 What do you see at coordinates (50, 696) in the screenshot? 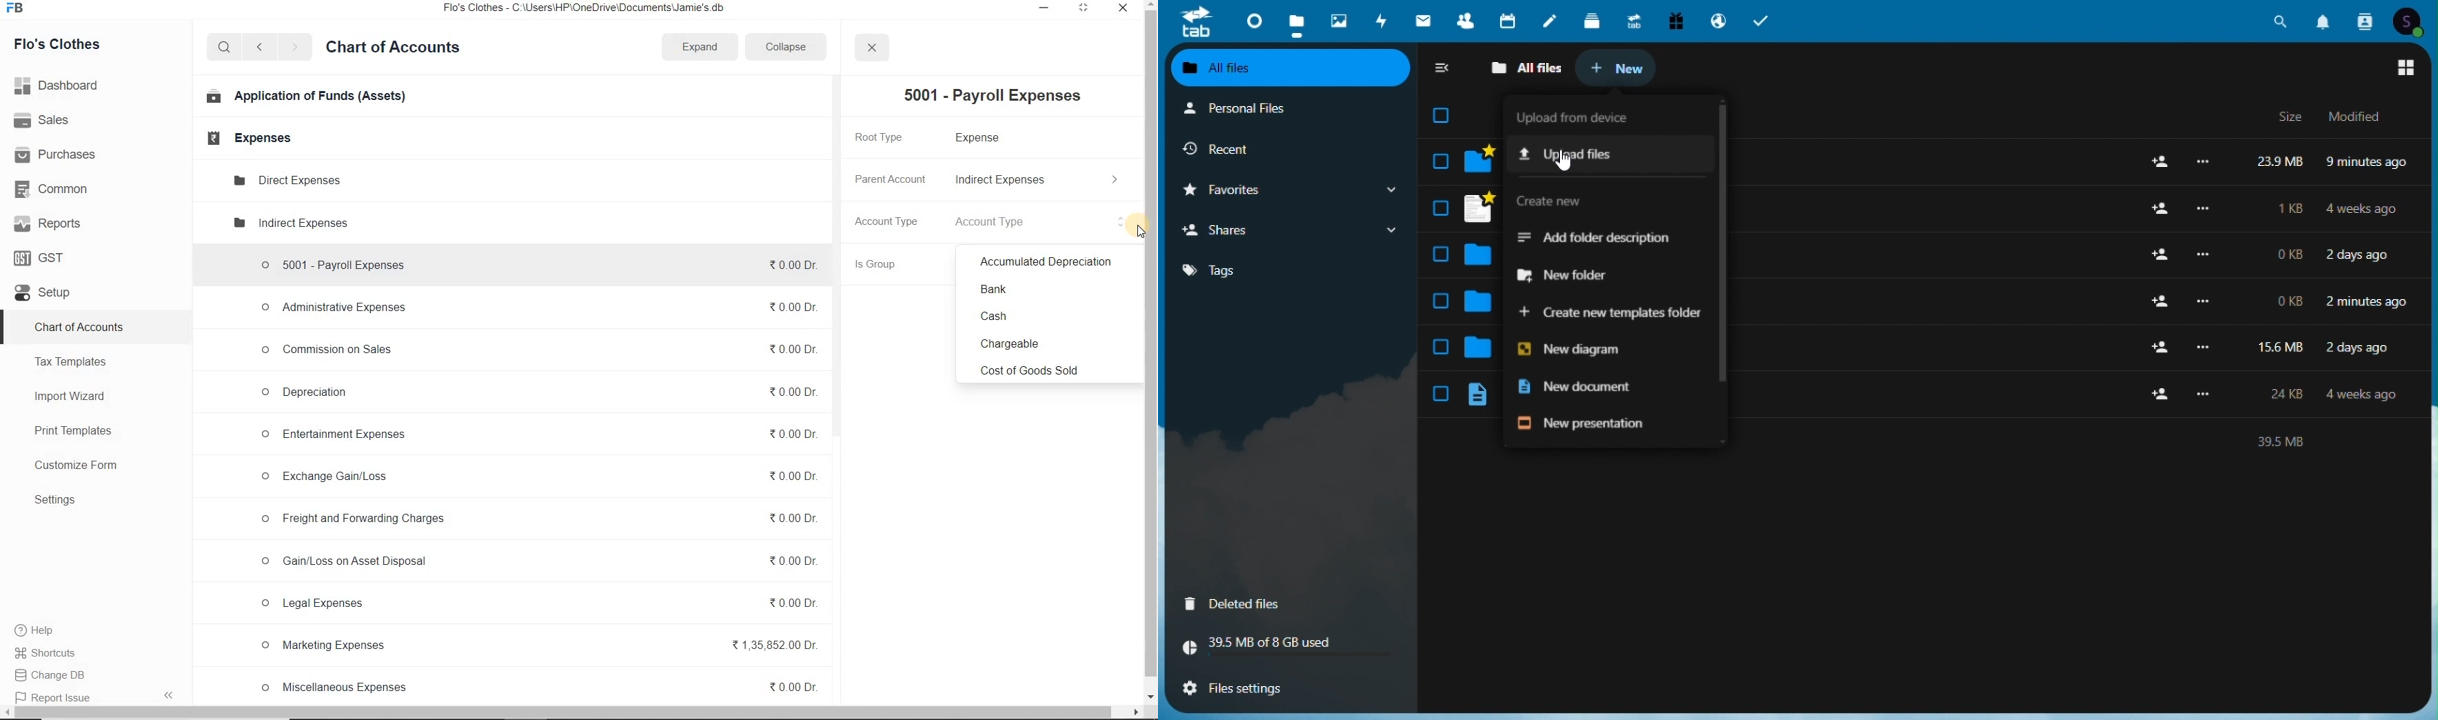
I see `Report Issue` at bounding box center [50, 696].